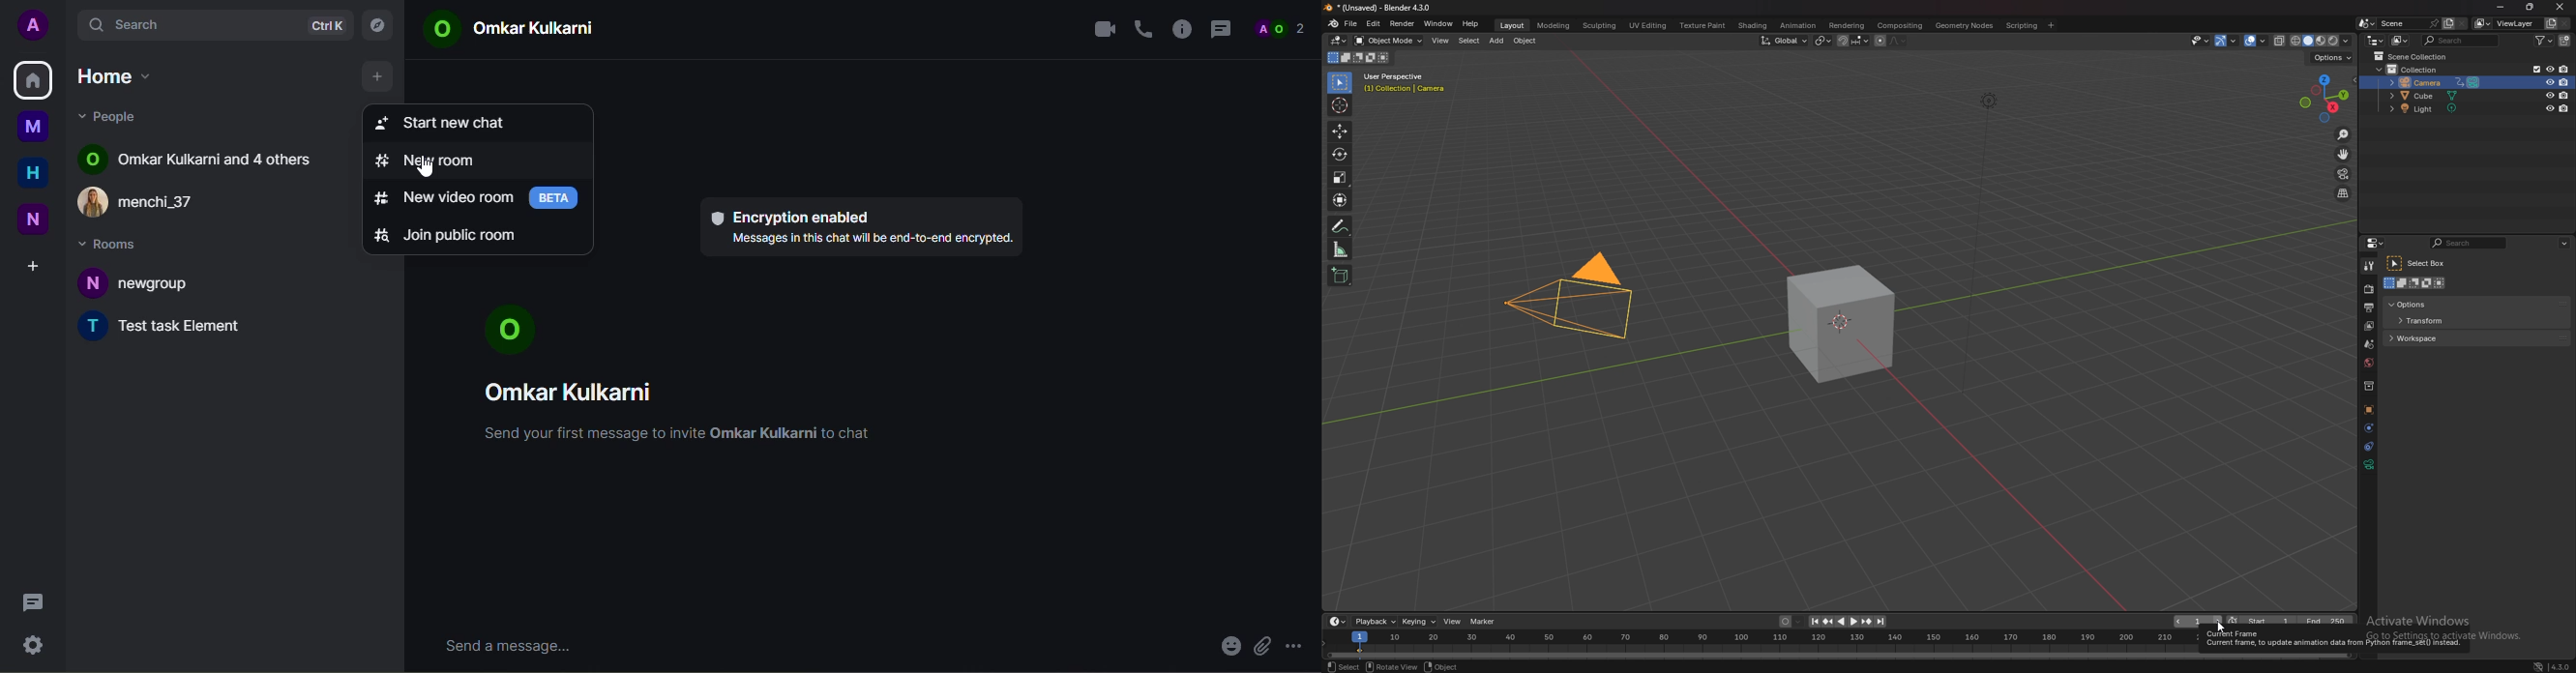 The image size is (2576, 700). I want to click on threads, so click(32, 602).